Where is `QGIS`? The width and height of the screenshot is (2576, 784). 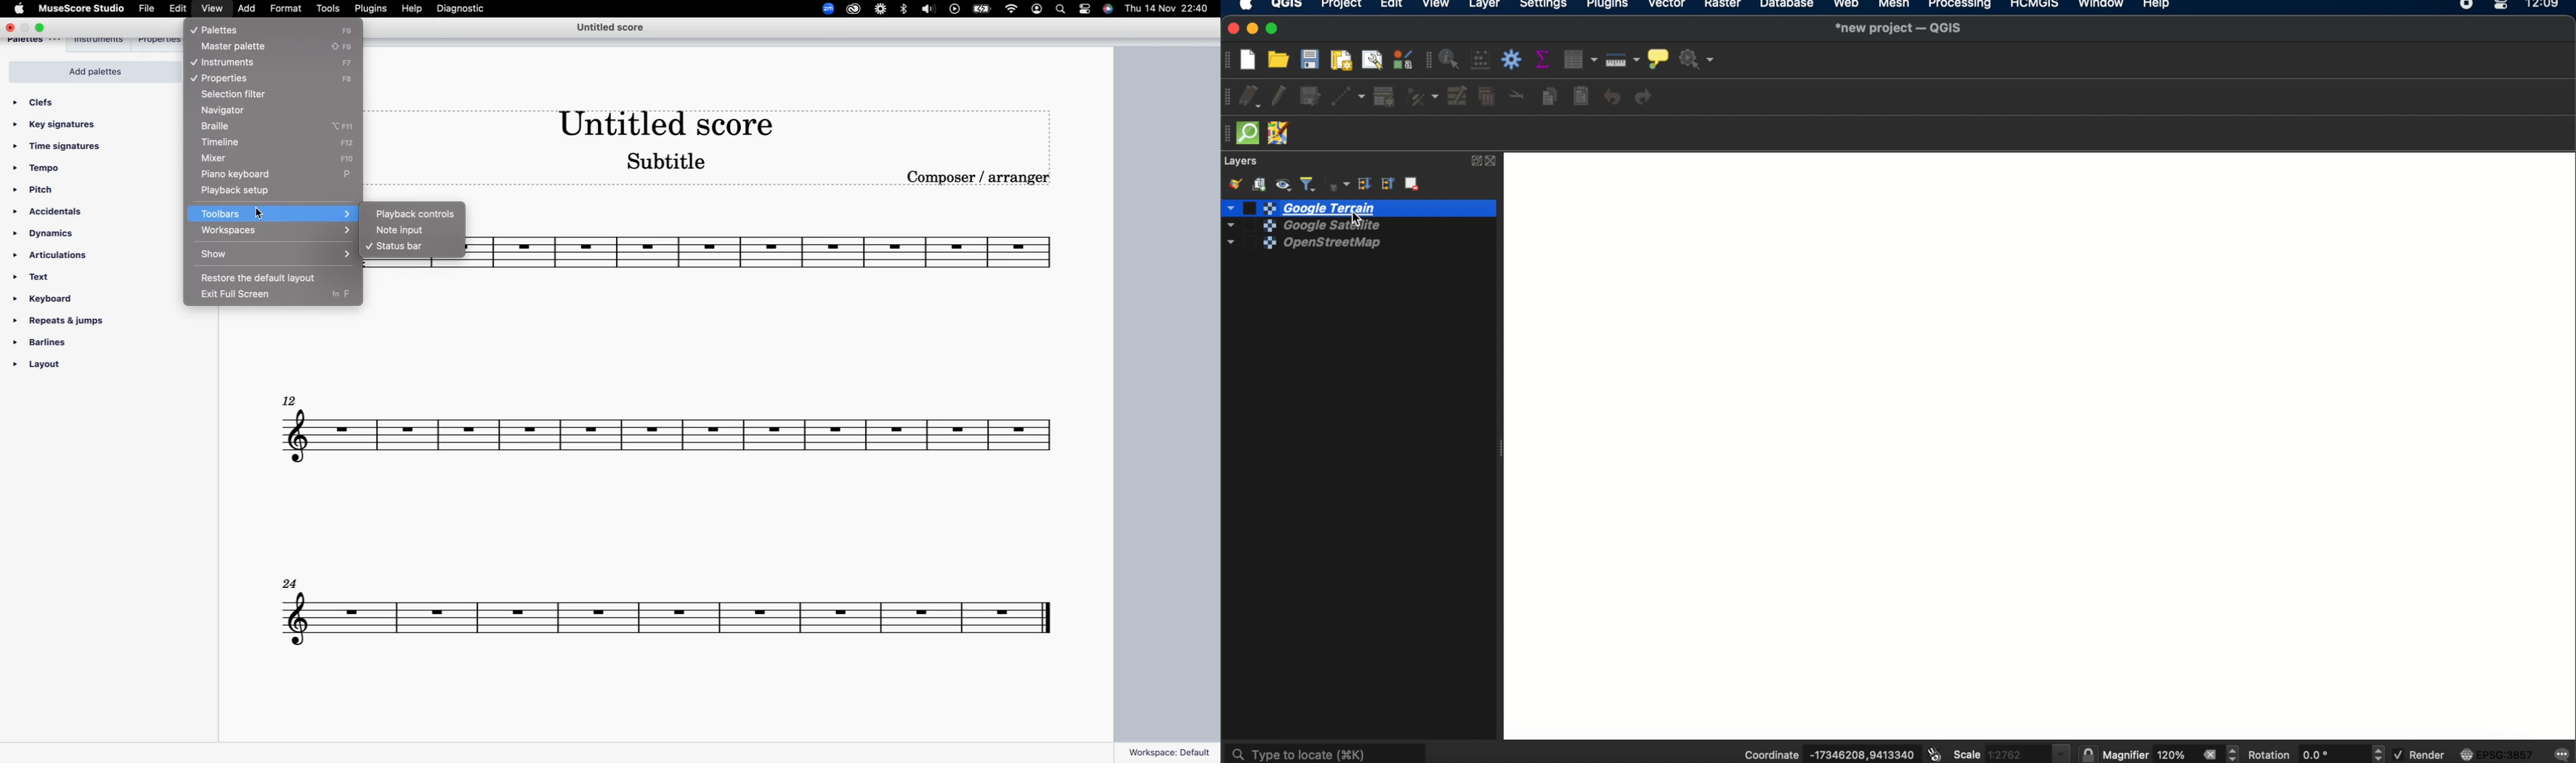
QGIS is located at coordinates (1287, 6).